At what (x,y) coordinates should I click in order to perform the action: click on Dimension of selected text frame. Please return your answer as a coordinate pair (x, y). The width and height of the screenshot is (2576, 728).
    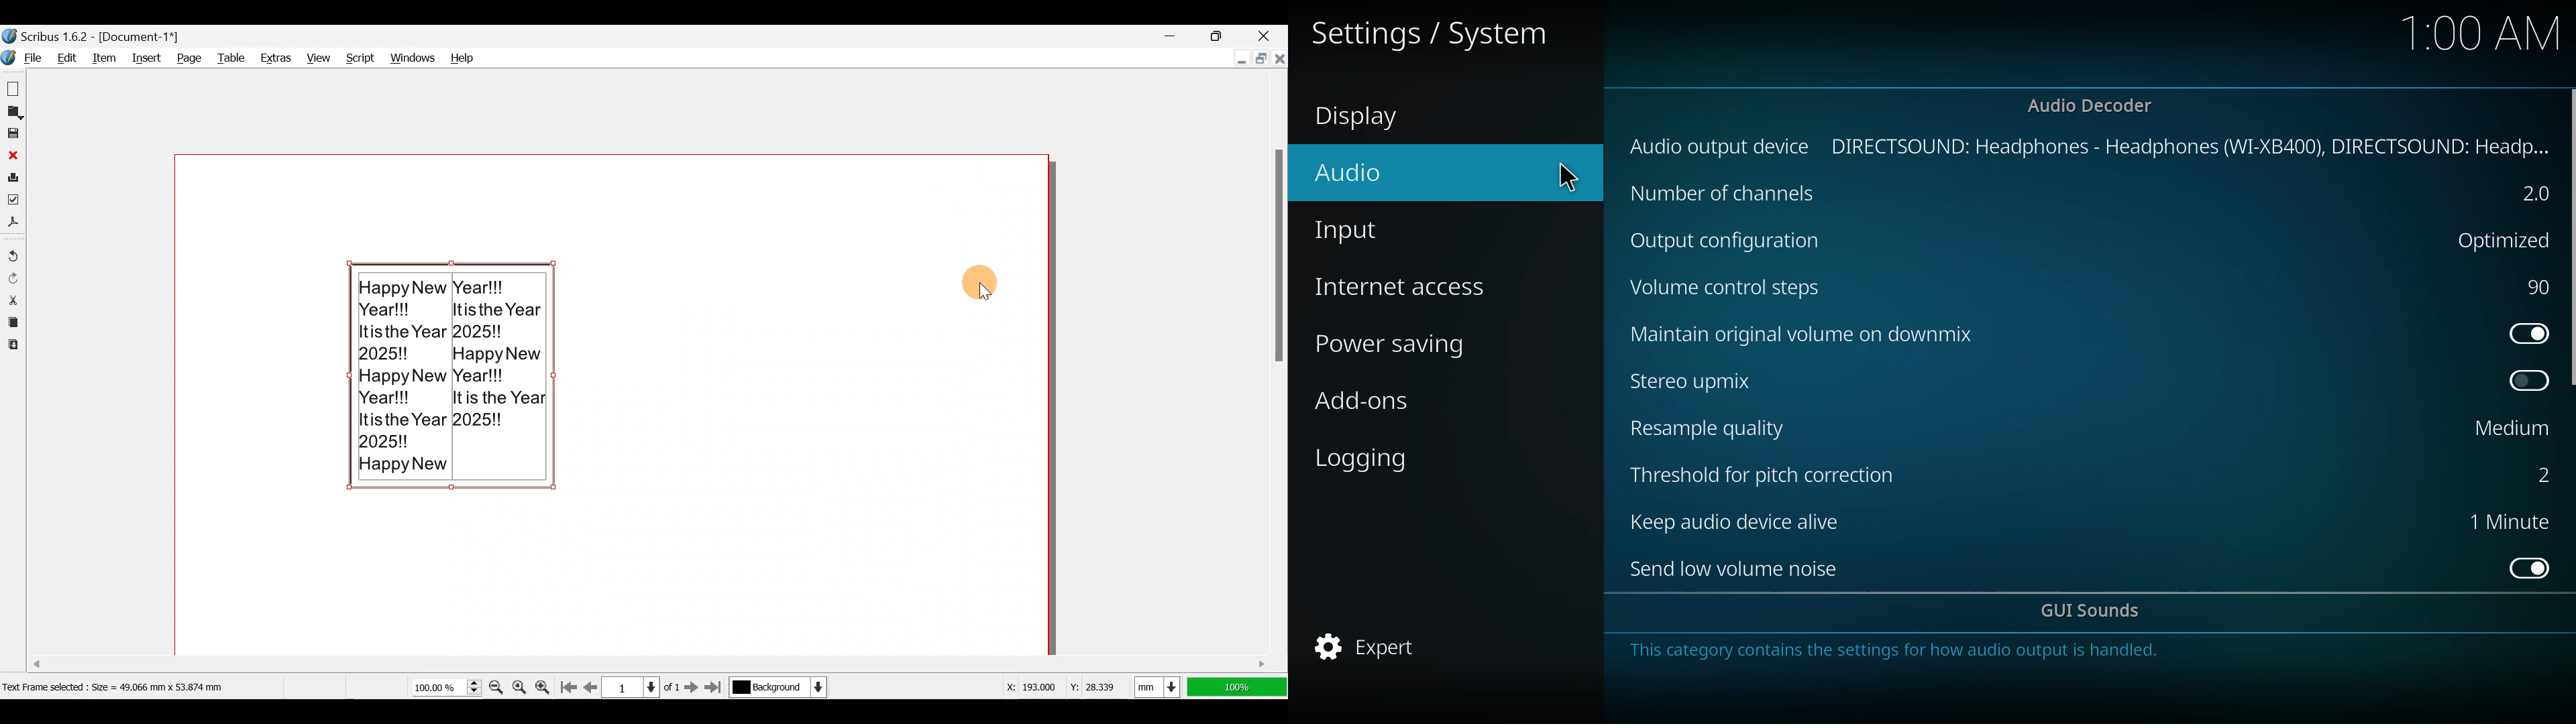
    Looking at the image, I should click on (131, 686).